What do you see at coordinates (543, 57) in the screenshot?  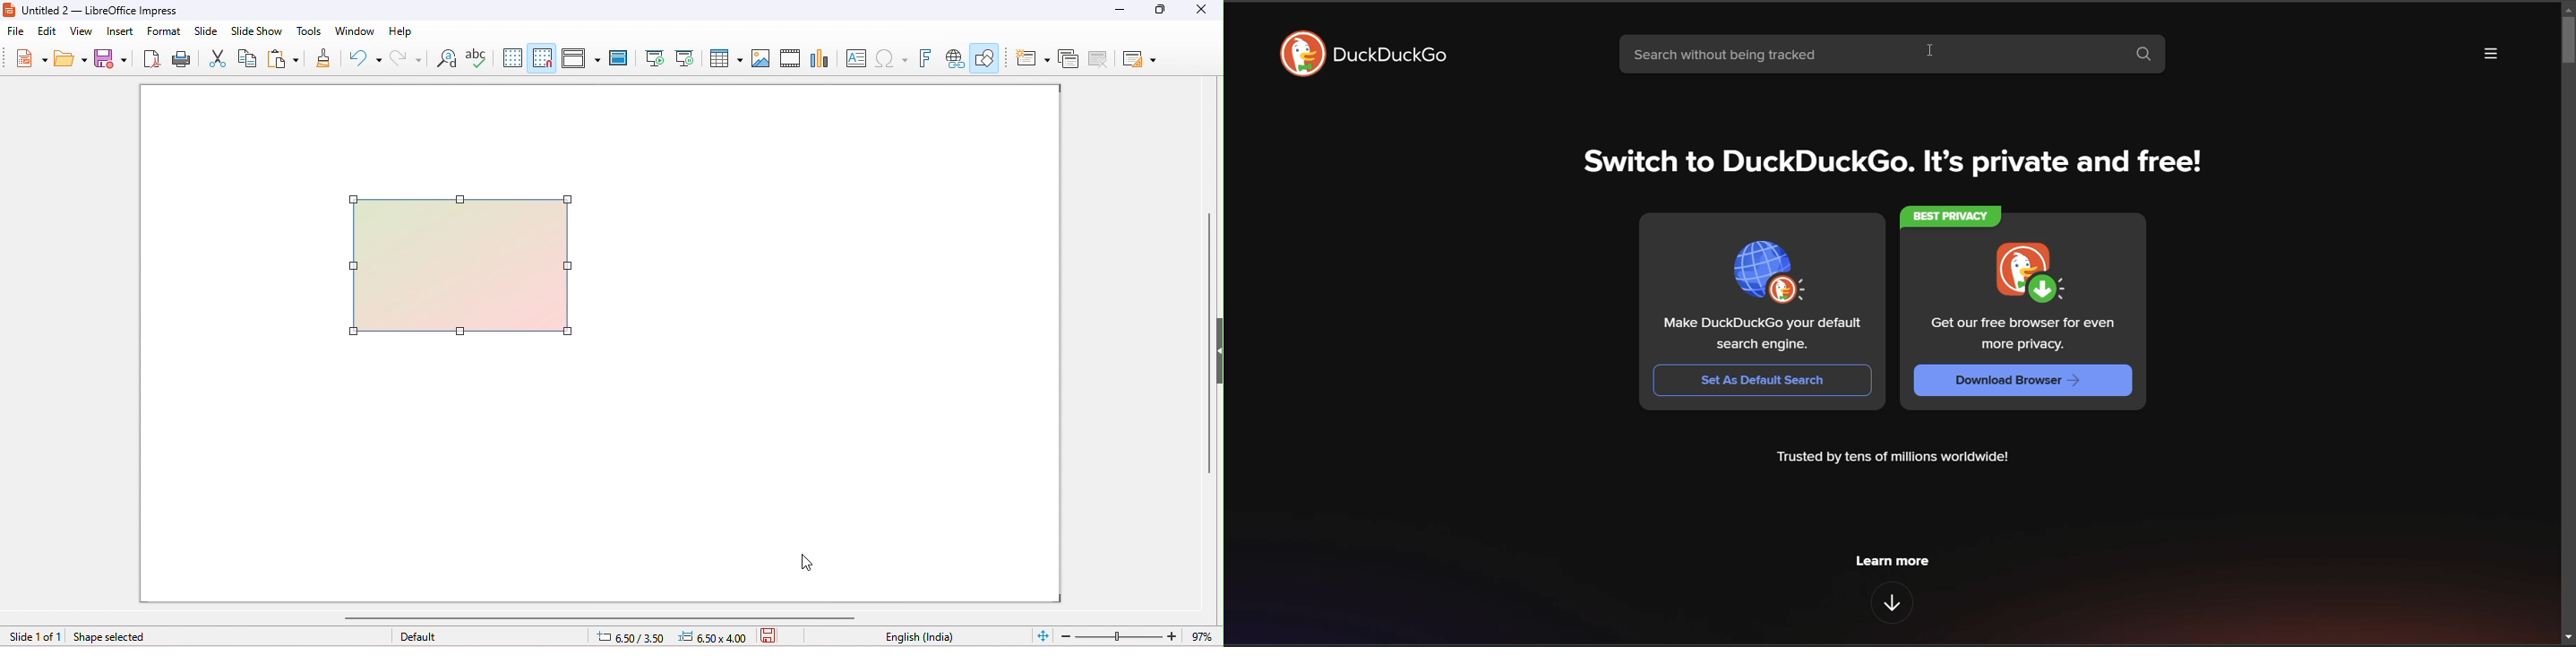 I see `snap to grid` at bounding box center [543, 57].